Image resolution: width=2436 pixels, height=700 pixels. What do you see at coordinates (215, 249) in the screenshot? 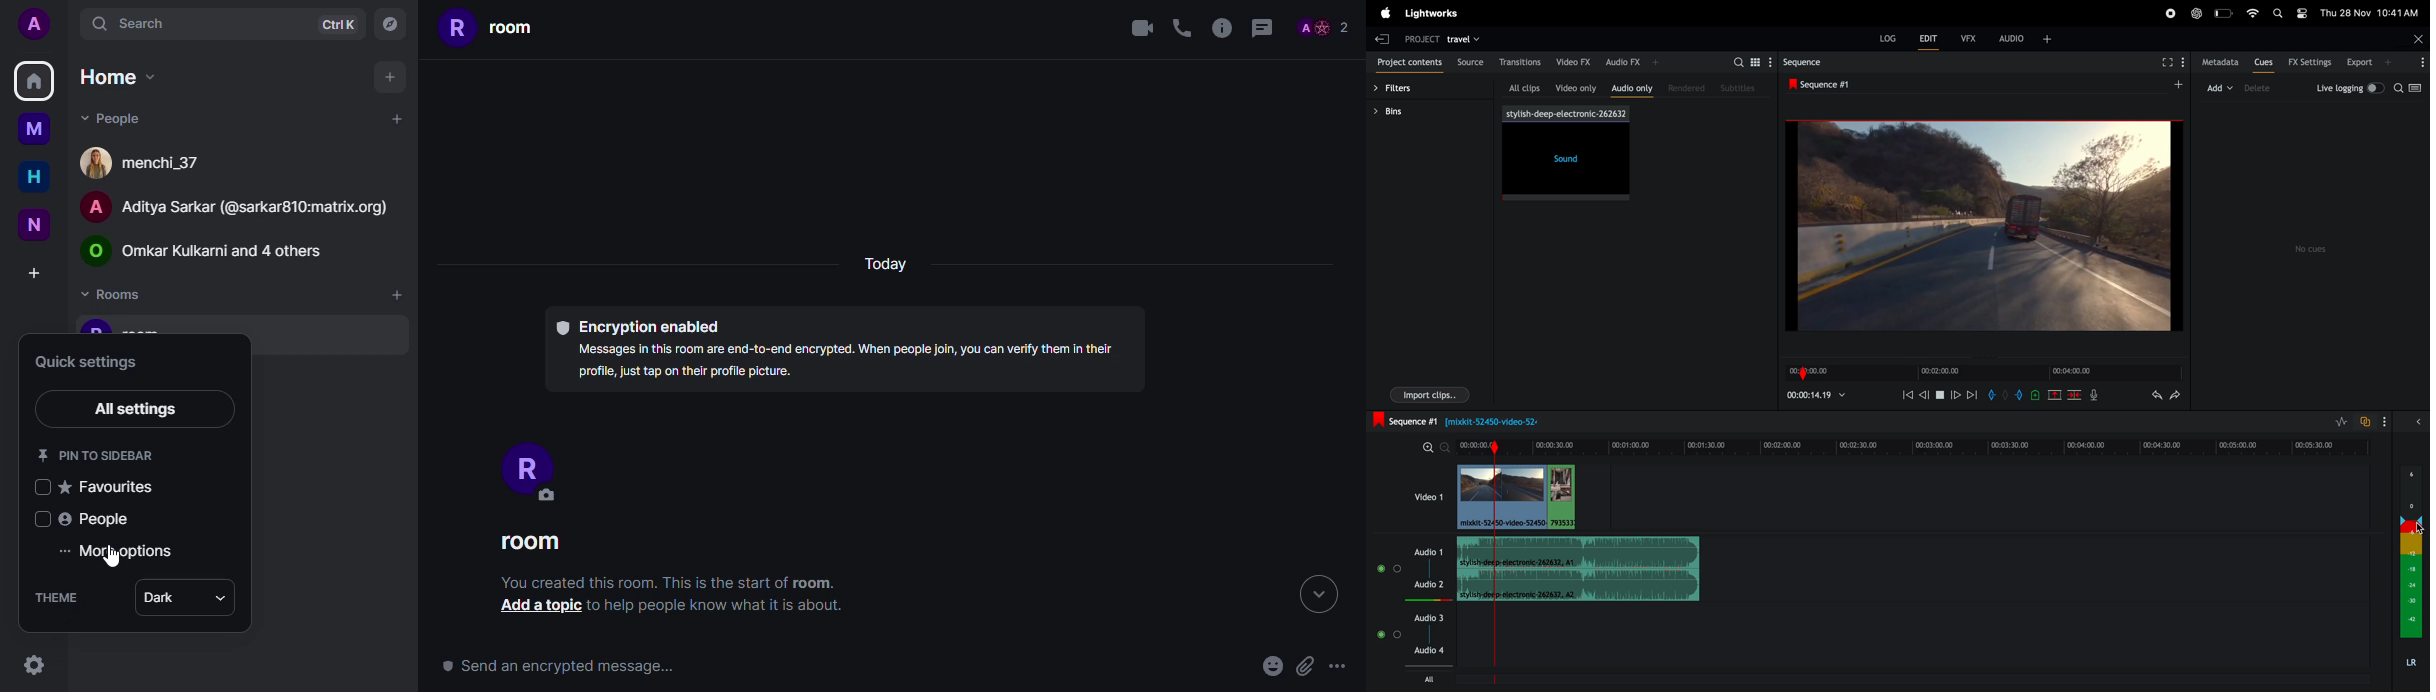
I see `rooms dropdown` at bounding box center [215, 249].